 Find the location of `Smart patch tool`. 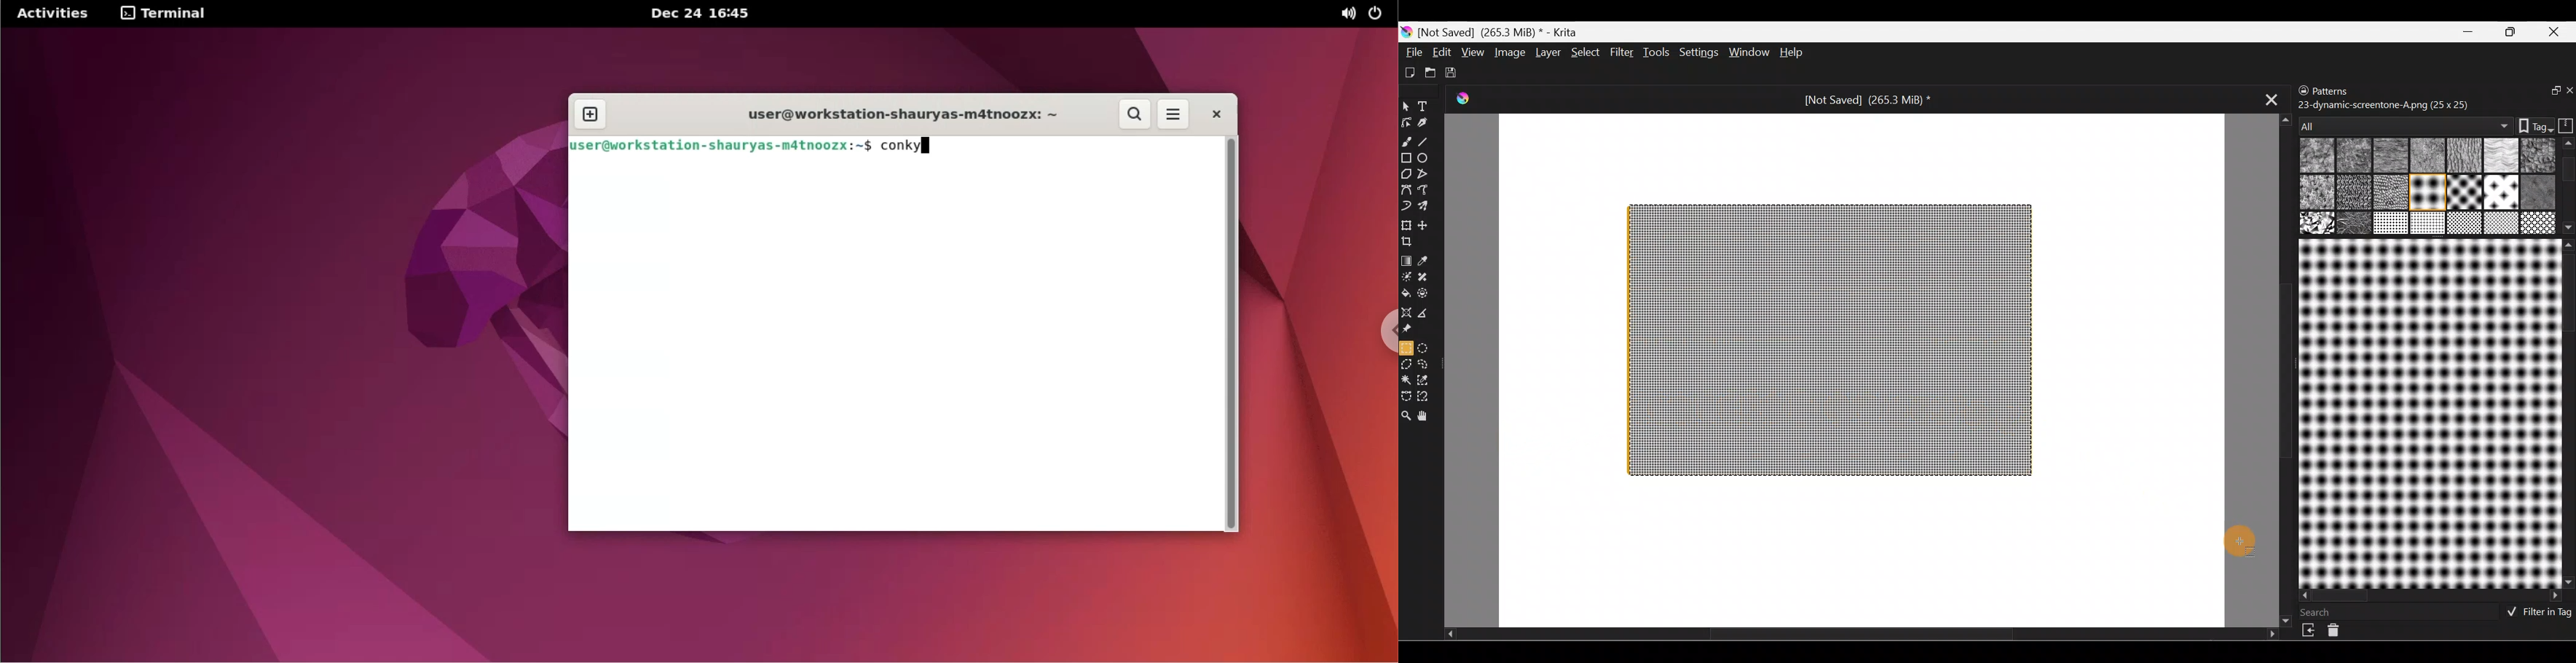

Smart patch tool is located at coordinates (1430, 279).